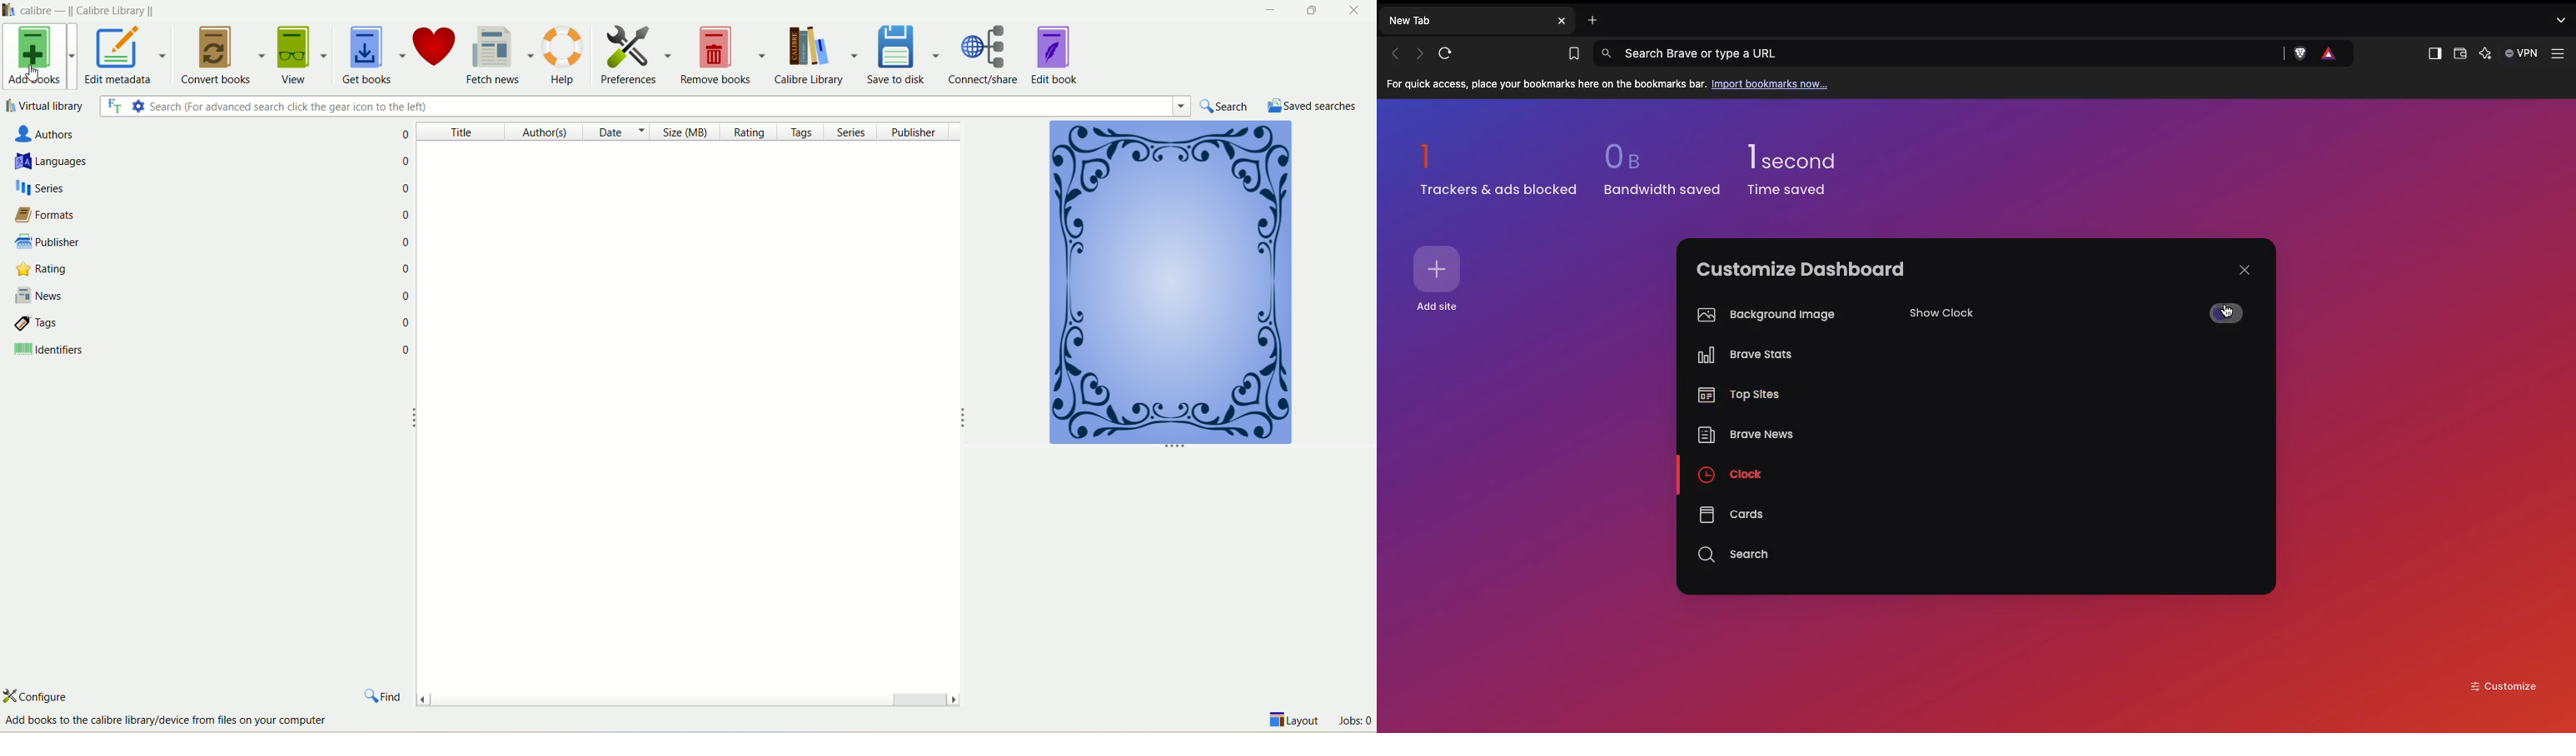 The height and width of the screenshot is (756, 2576). I want to click on text, so click(169, 721).